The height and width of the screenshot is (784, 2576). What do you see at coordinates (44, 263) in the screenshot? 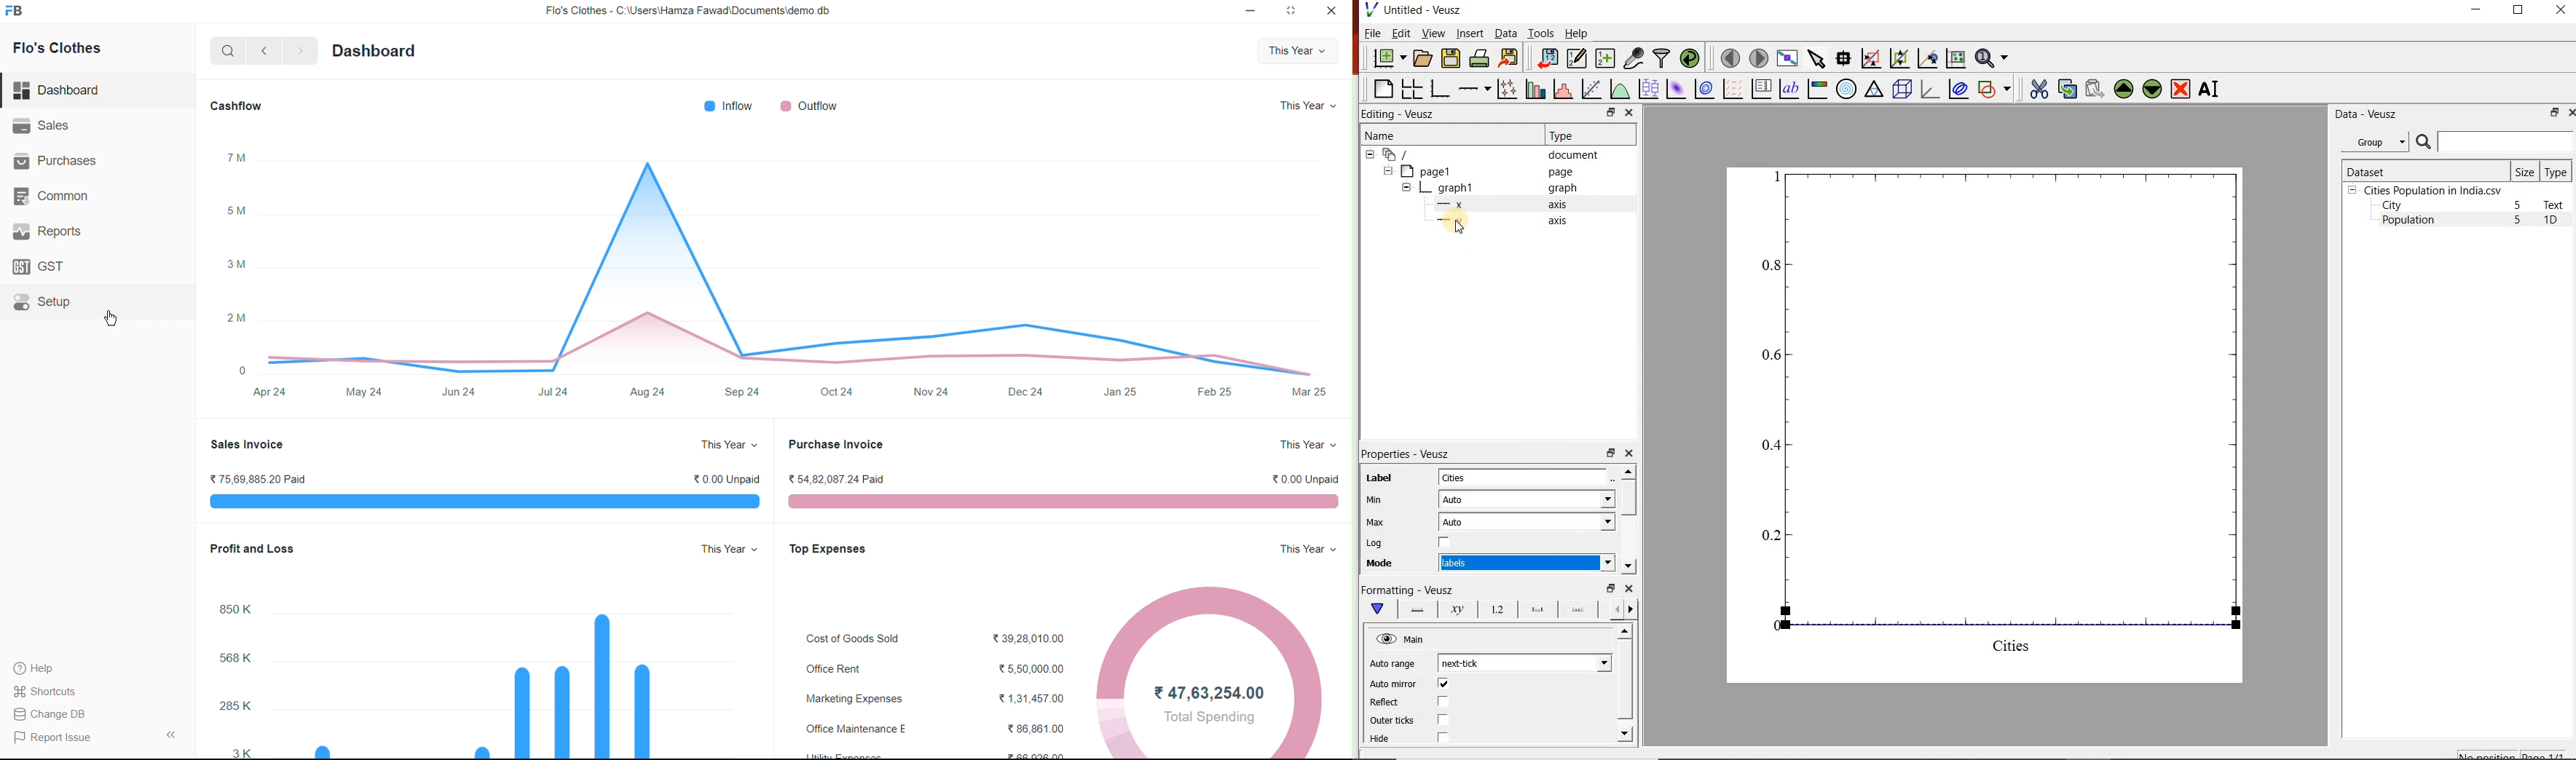
I see `GST` at bounding box center [44, 263].